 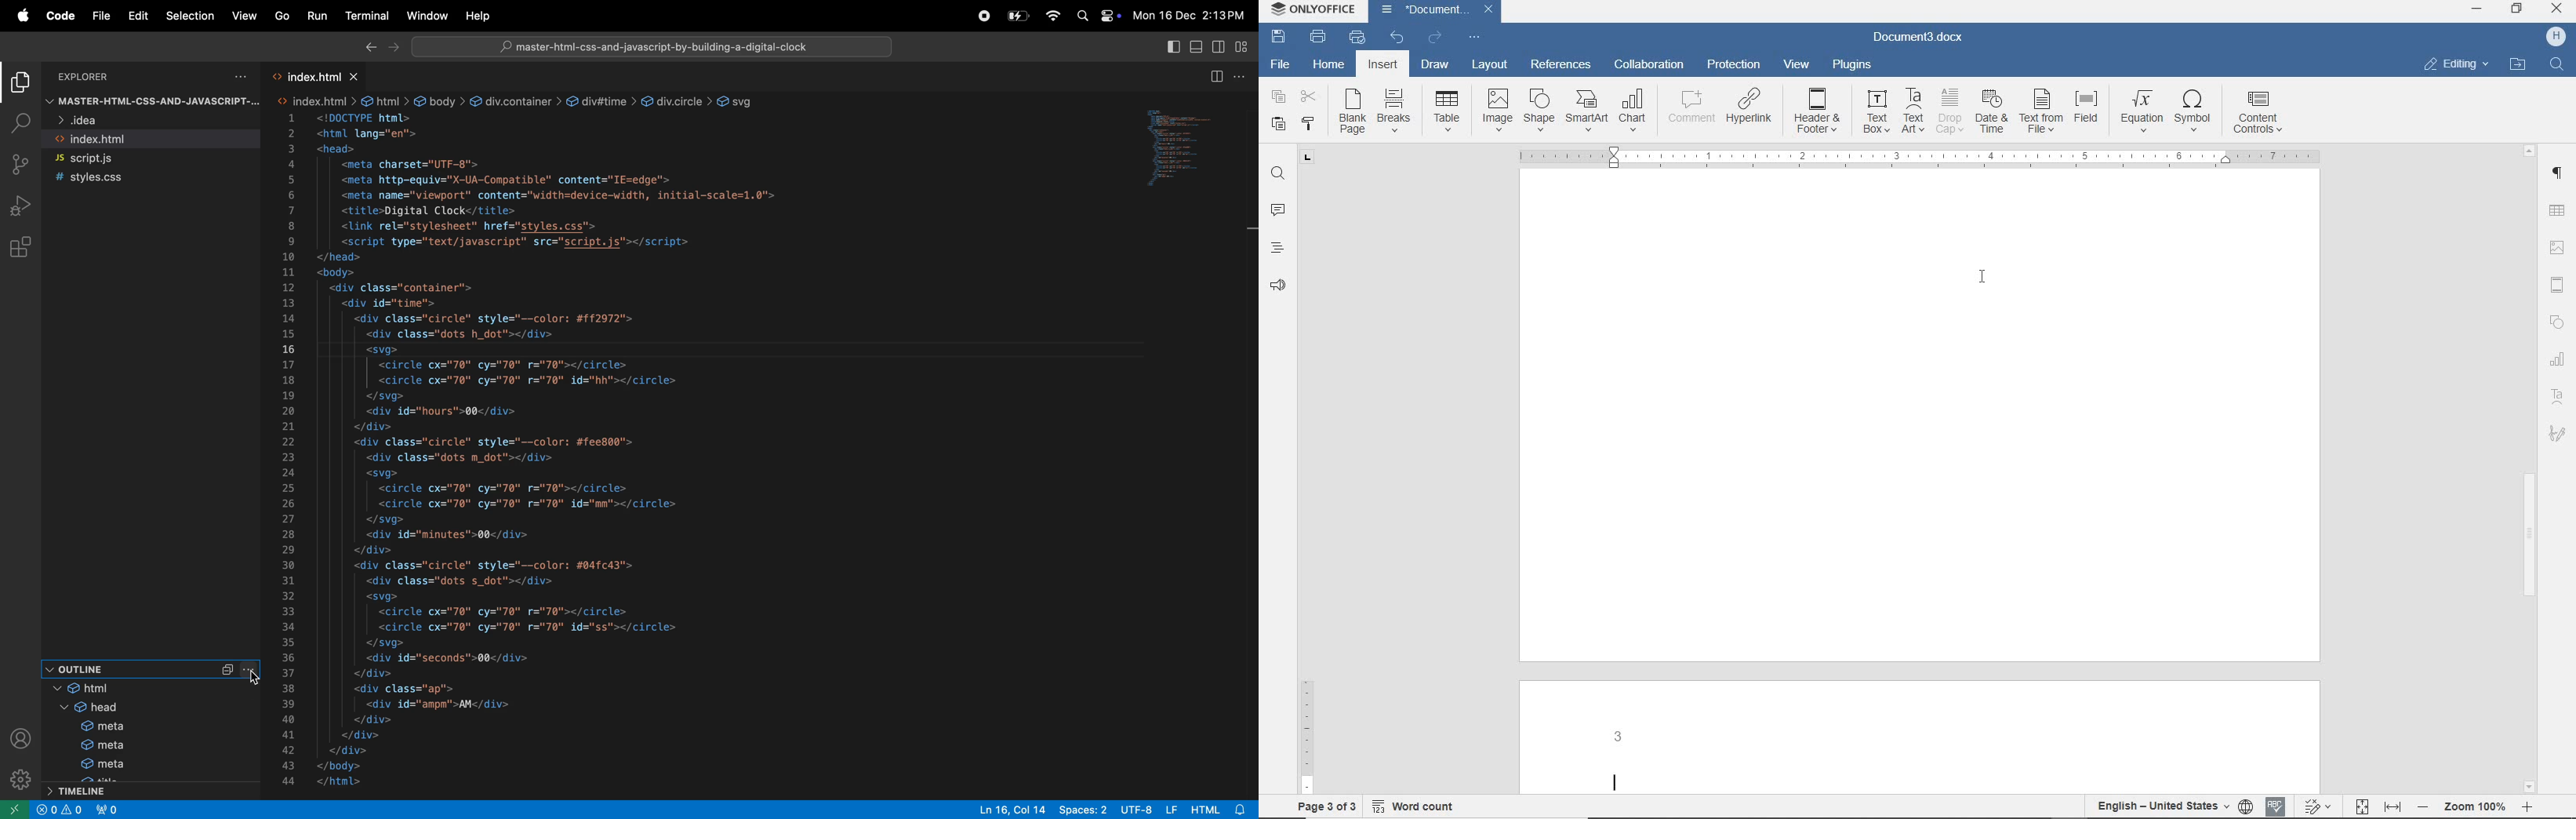 What do you see at coordinates (1817, 111) in the screenshot?
I see `HEADER & FOOTER` at bounding box center [1817, 111].